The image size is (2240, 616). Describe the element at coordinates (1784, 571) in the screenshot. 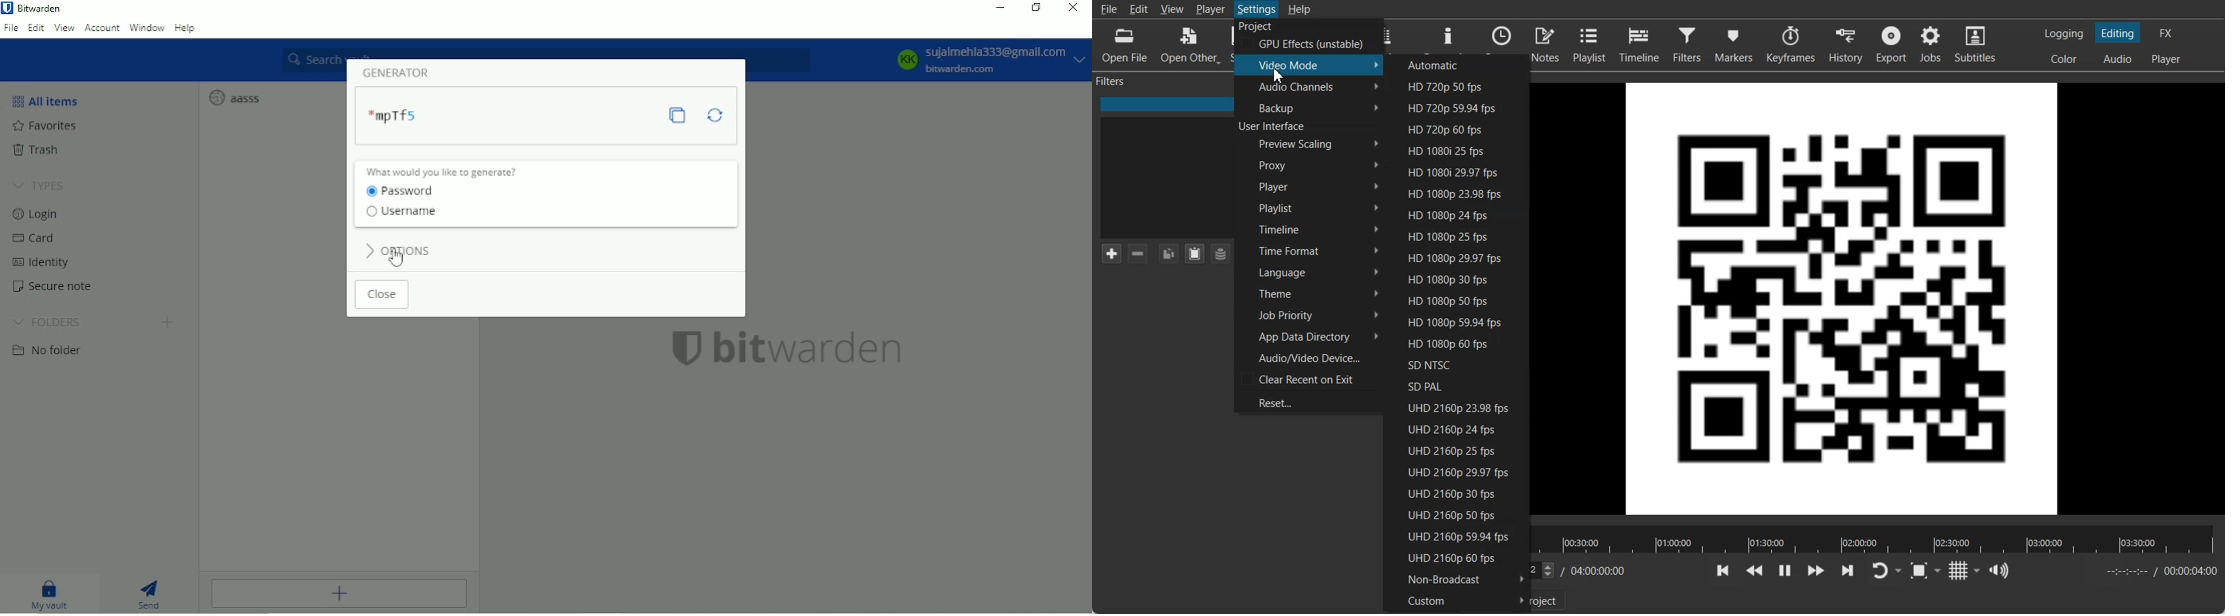

I see `Toggle paly or pause` at that location.